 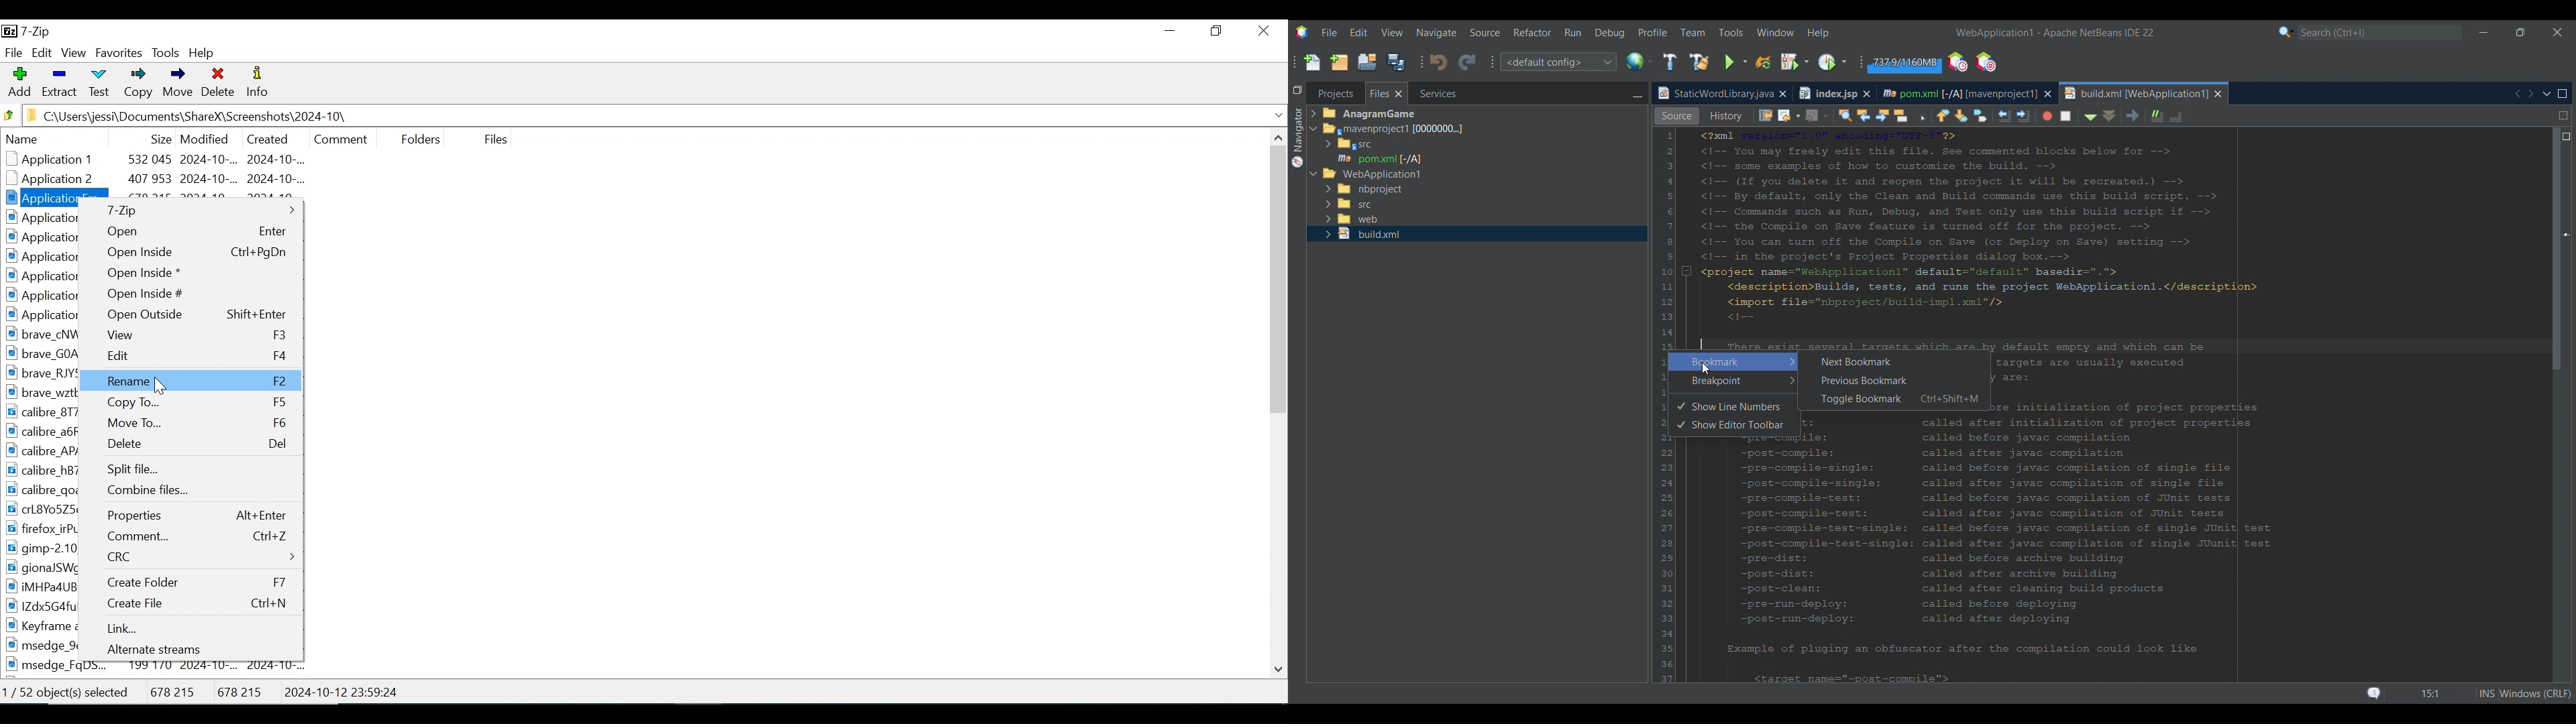 I want to click on Minimize, so click(x=2483, y=33).